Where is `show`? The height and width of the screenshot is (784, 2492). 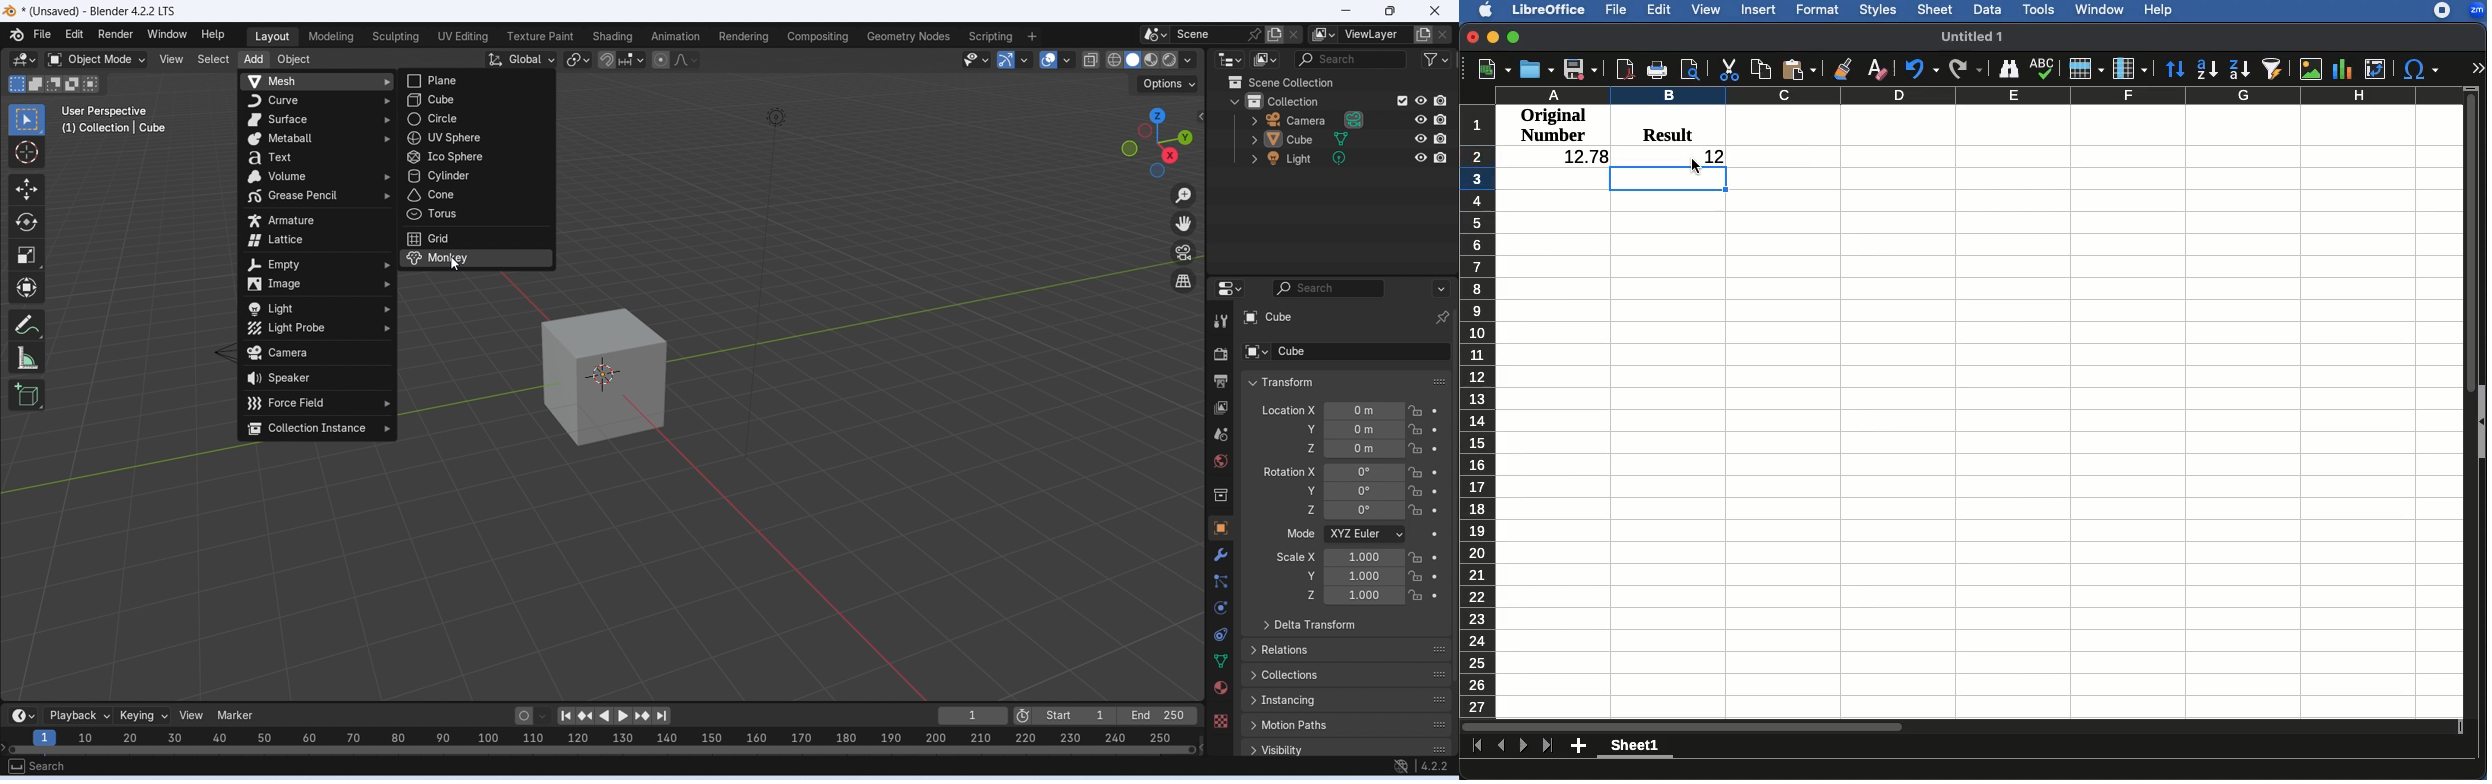
show is located at coordinates (2481, 422).